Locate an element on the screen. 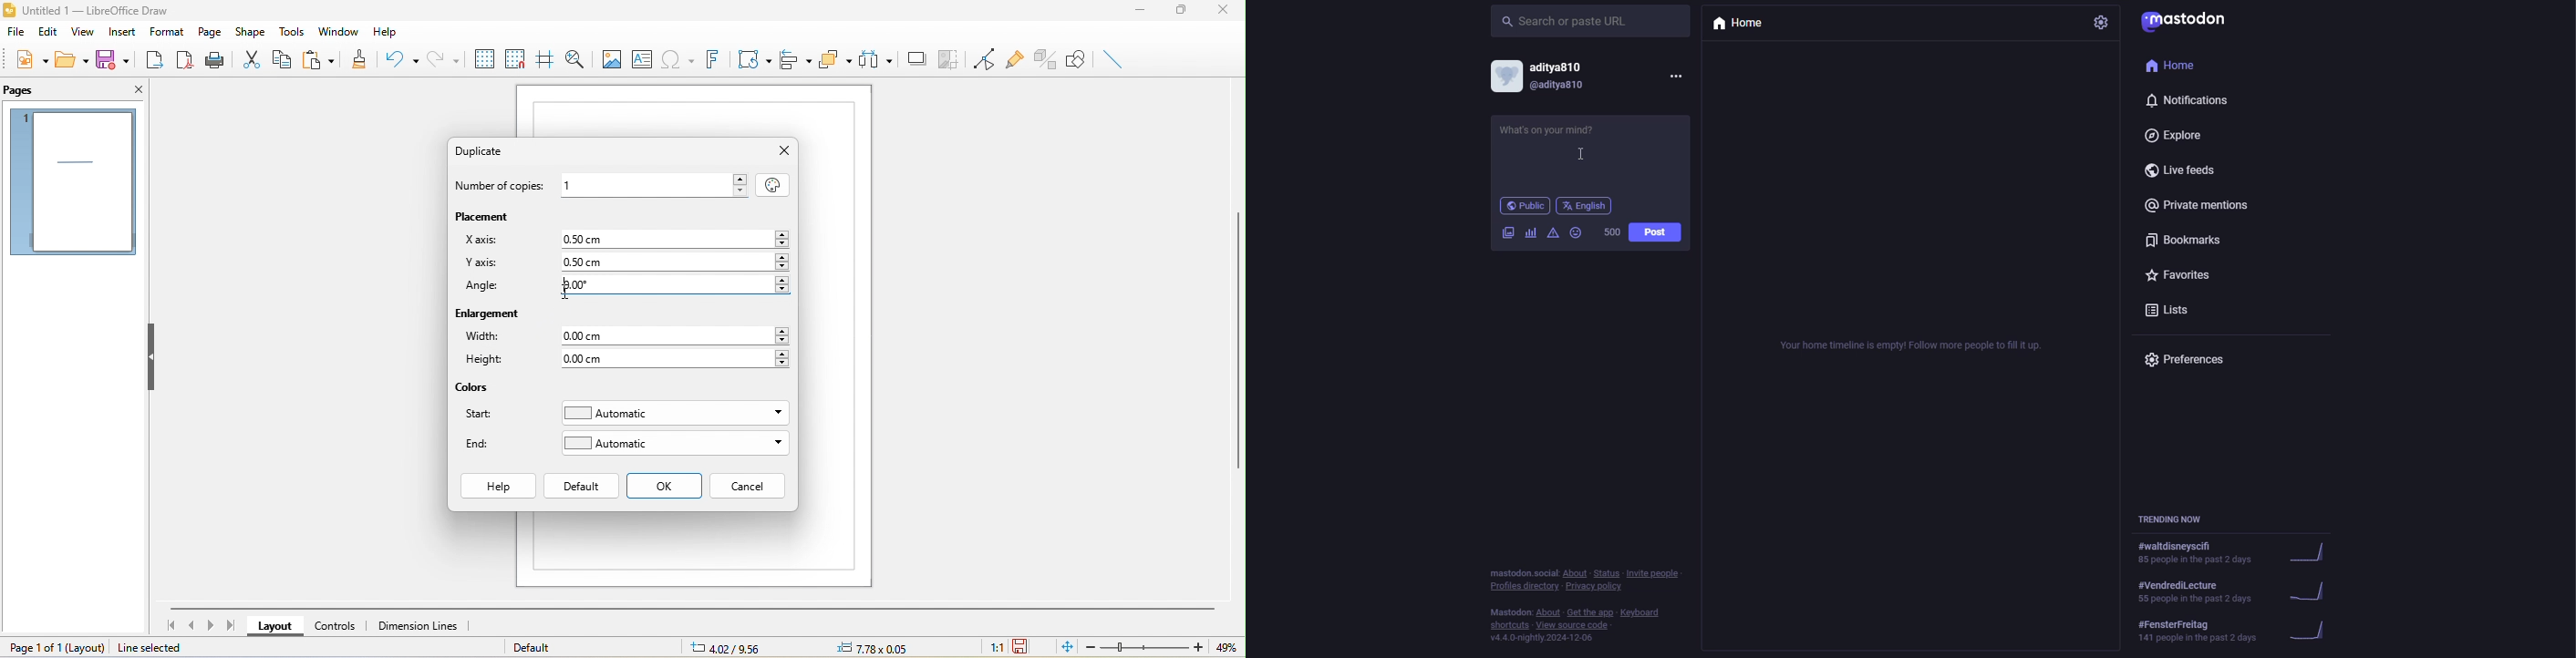 Image resolution: width=2576 pixels, height=672 pixels. the document has not been modified since the last save is located at coordinates (1023, 647).